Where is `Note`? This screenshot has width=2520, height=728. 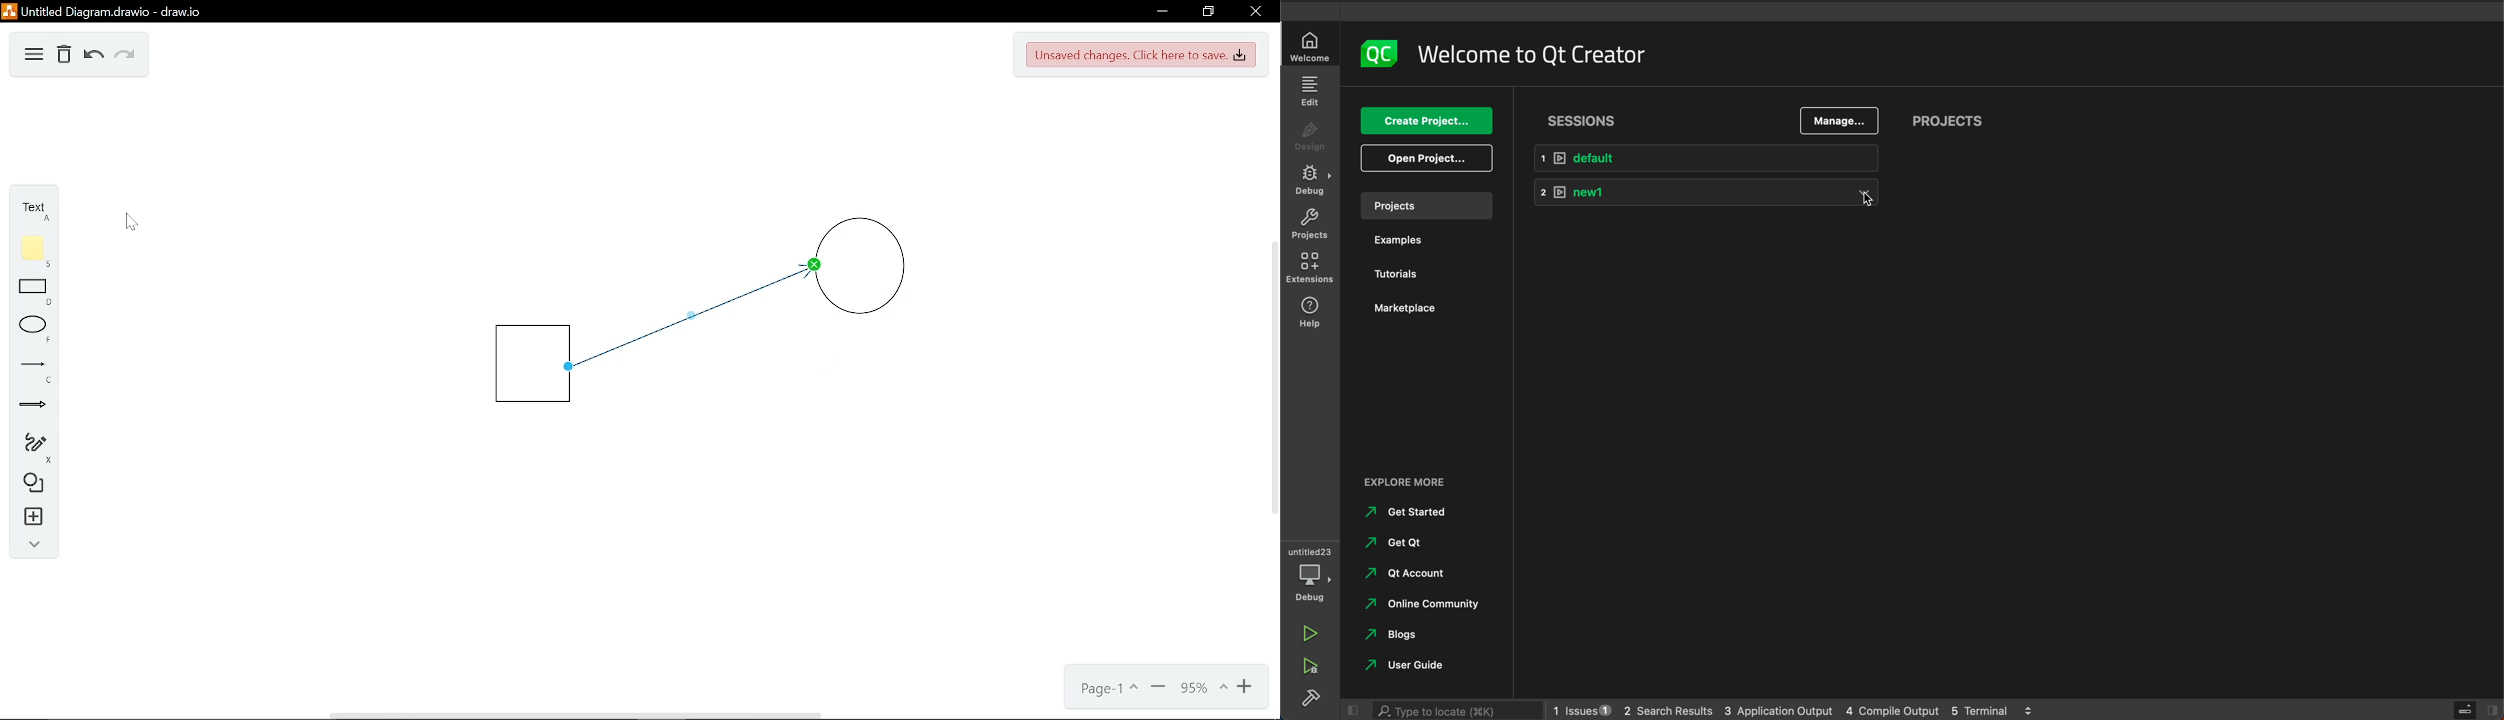 Note is located at coordinates (27, 249).